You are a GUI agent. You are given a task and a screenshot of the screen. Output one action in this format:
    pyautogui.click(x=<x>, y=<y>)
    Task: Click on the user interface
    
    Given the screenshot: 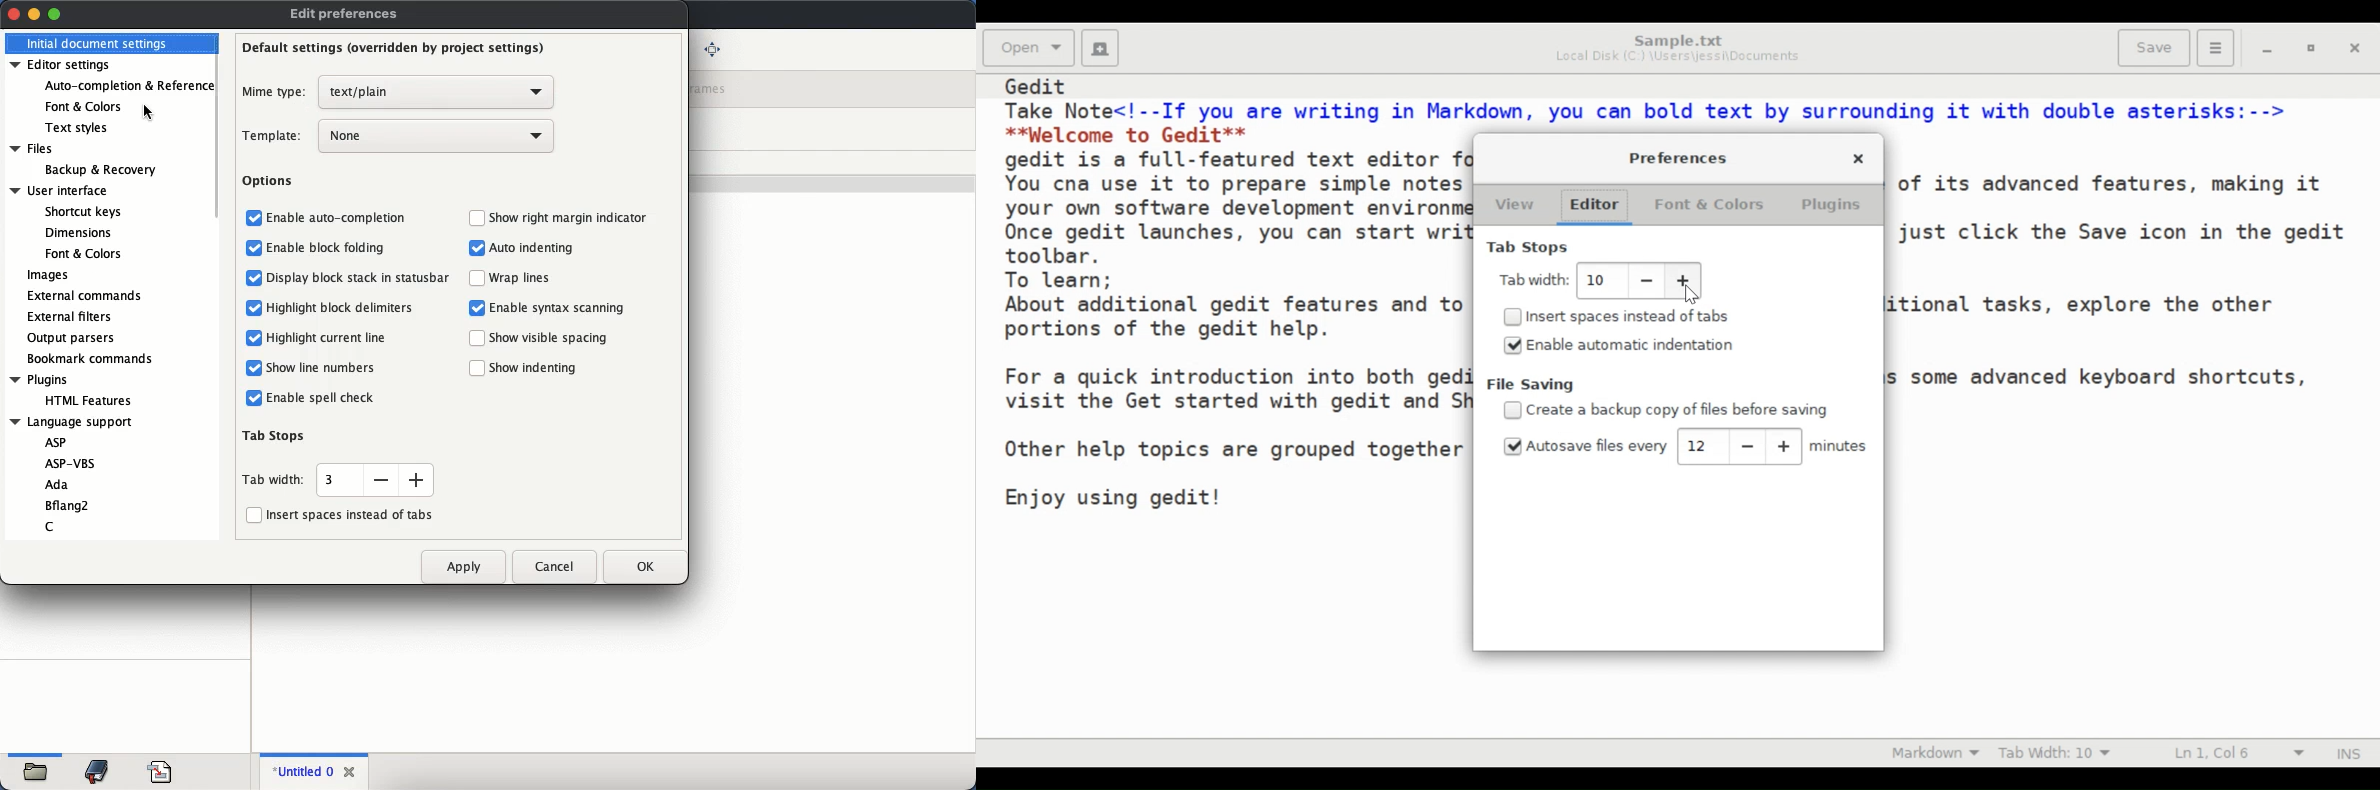 What is the action you would take?
    pyautogui.click(x=58, y=190)
    